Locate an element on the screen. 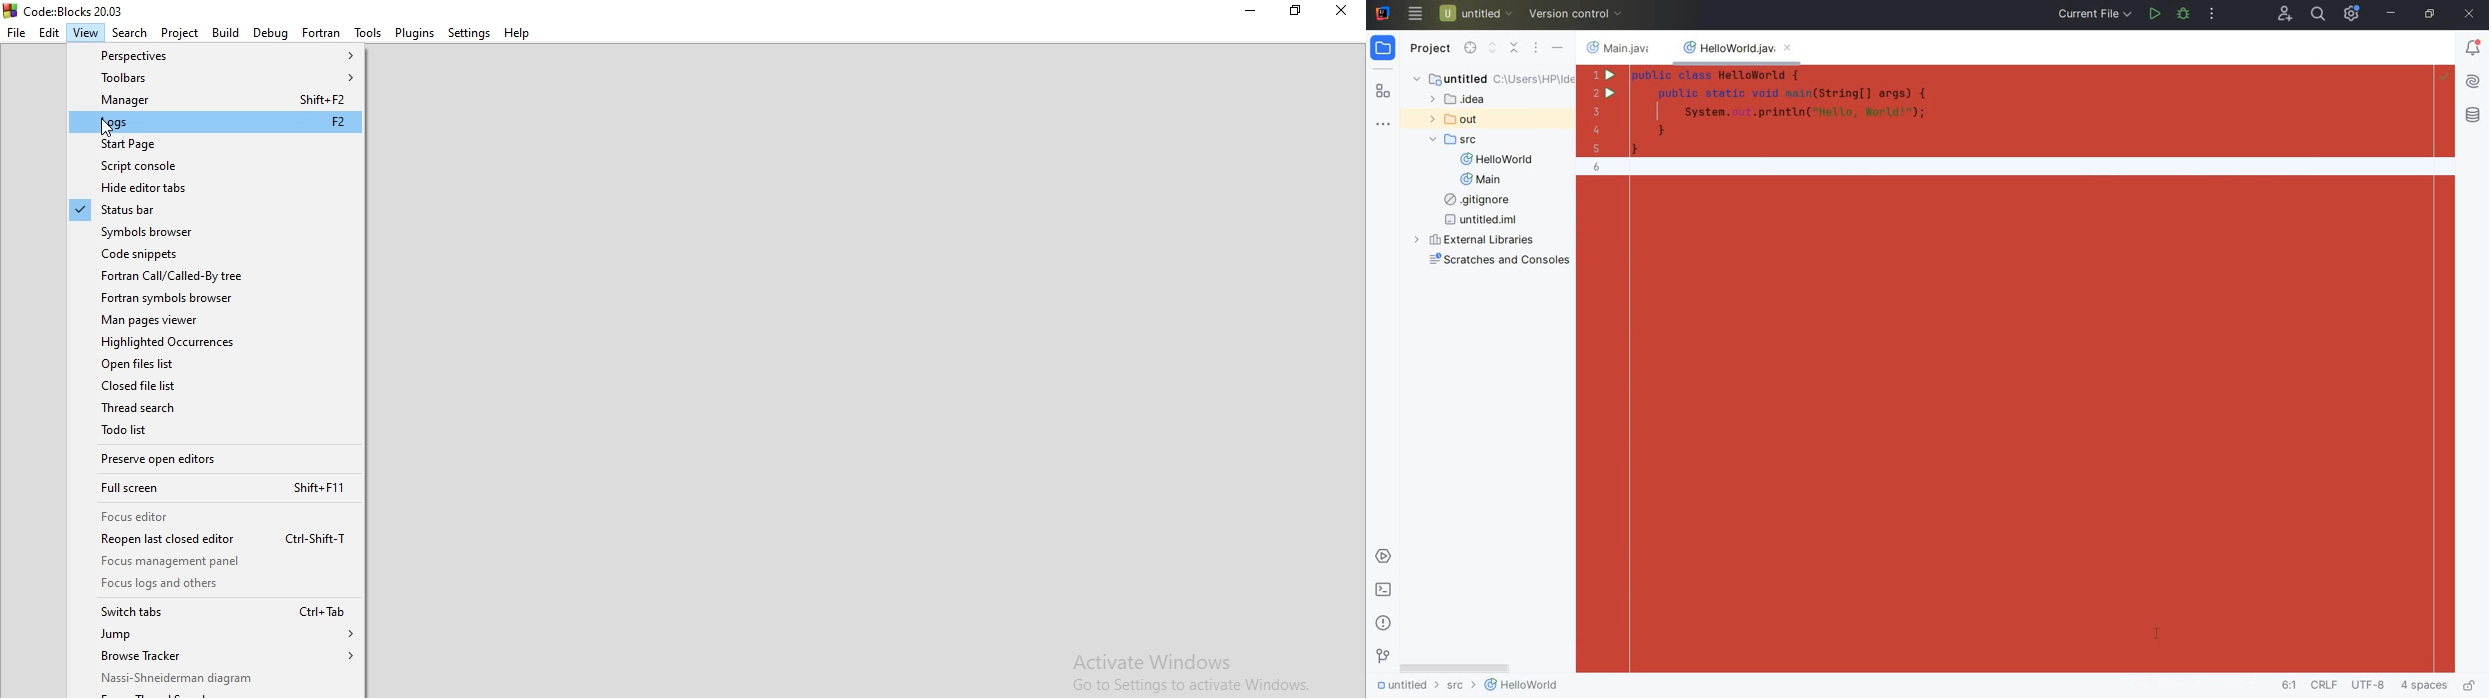 Image resolution: width=2492 pixels, height=700 pixels. Plugins  is located at coordinates (415, 32).